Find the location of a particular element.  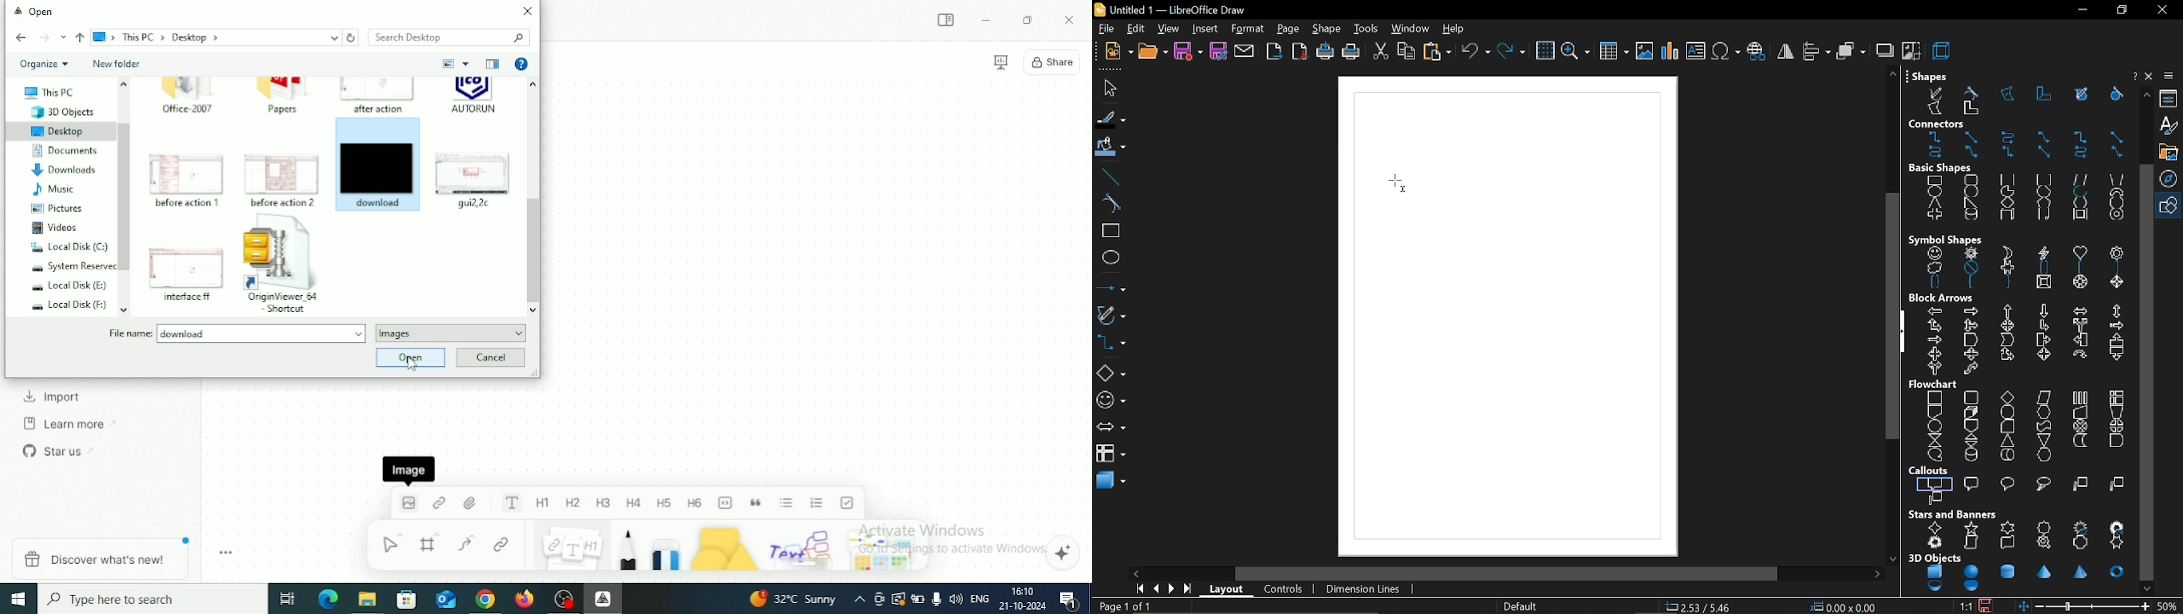

To-do list is located at coordinates (849, 502).